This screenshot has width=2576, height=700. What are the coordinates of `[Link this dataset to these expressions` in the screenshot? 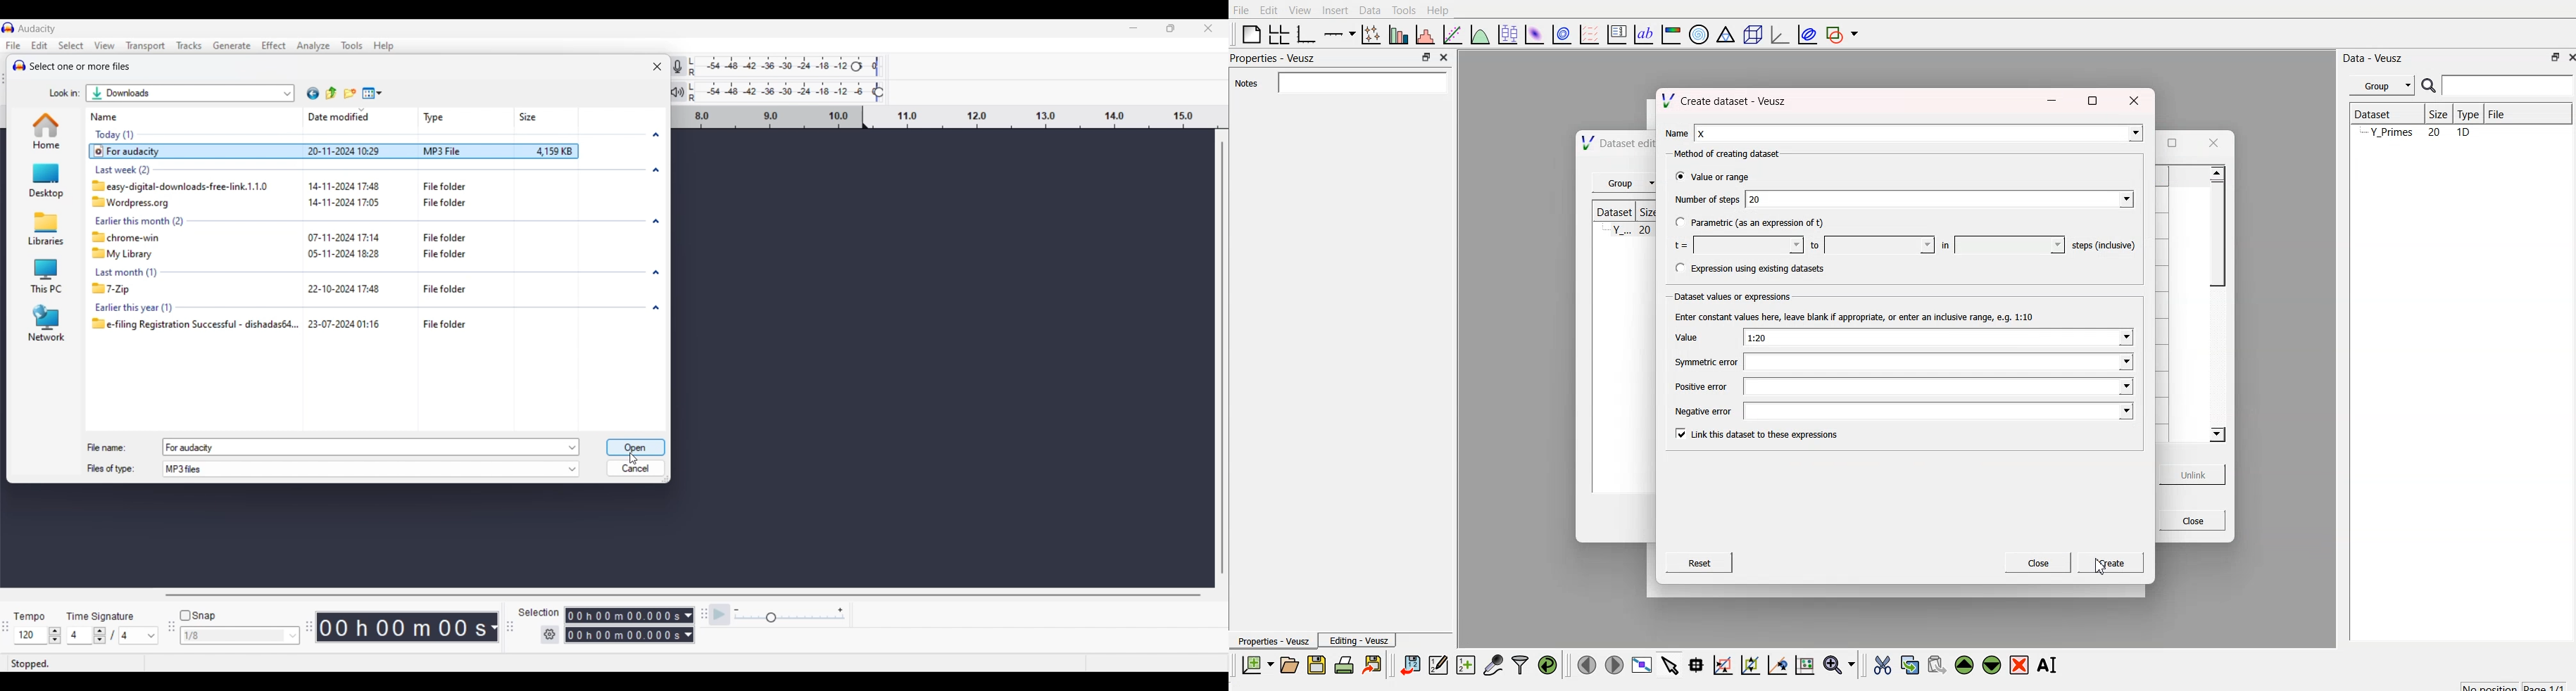 It's located at (1760, 437).